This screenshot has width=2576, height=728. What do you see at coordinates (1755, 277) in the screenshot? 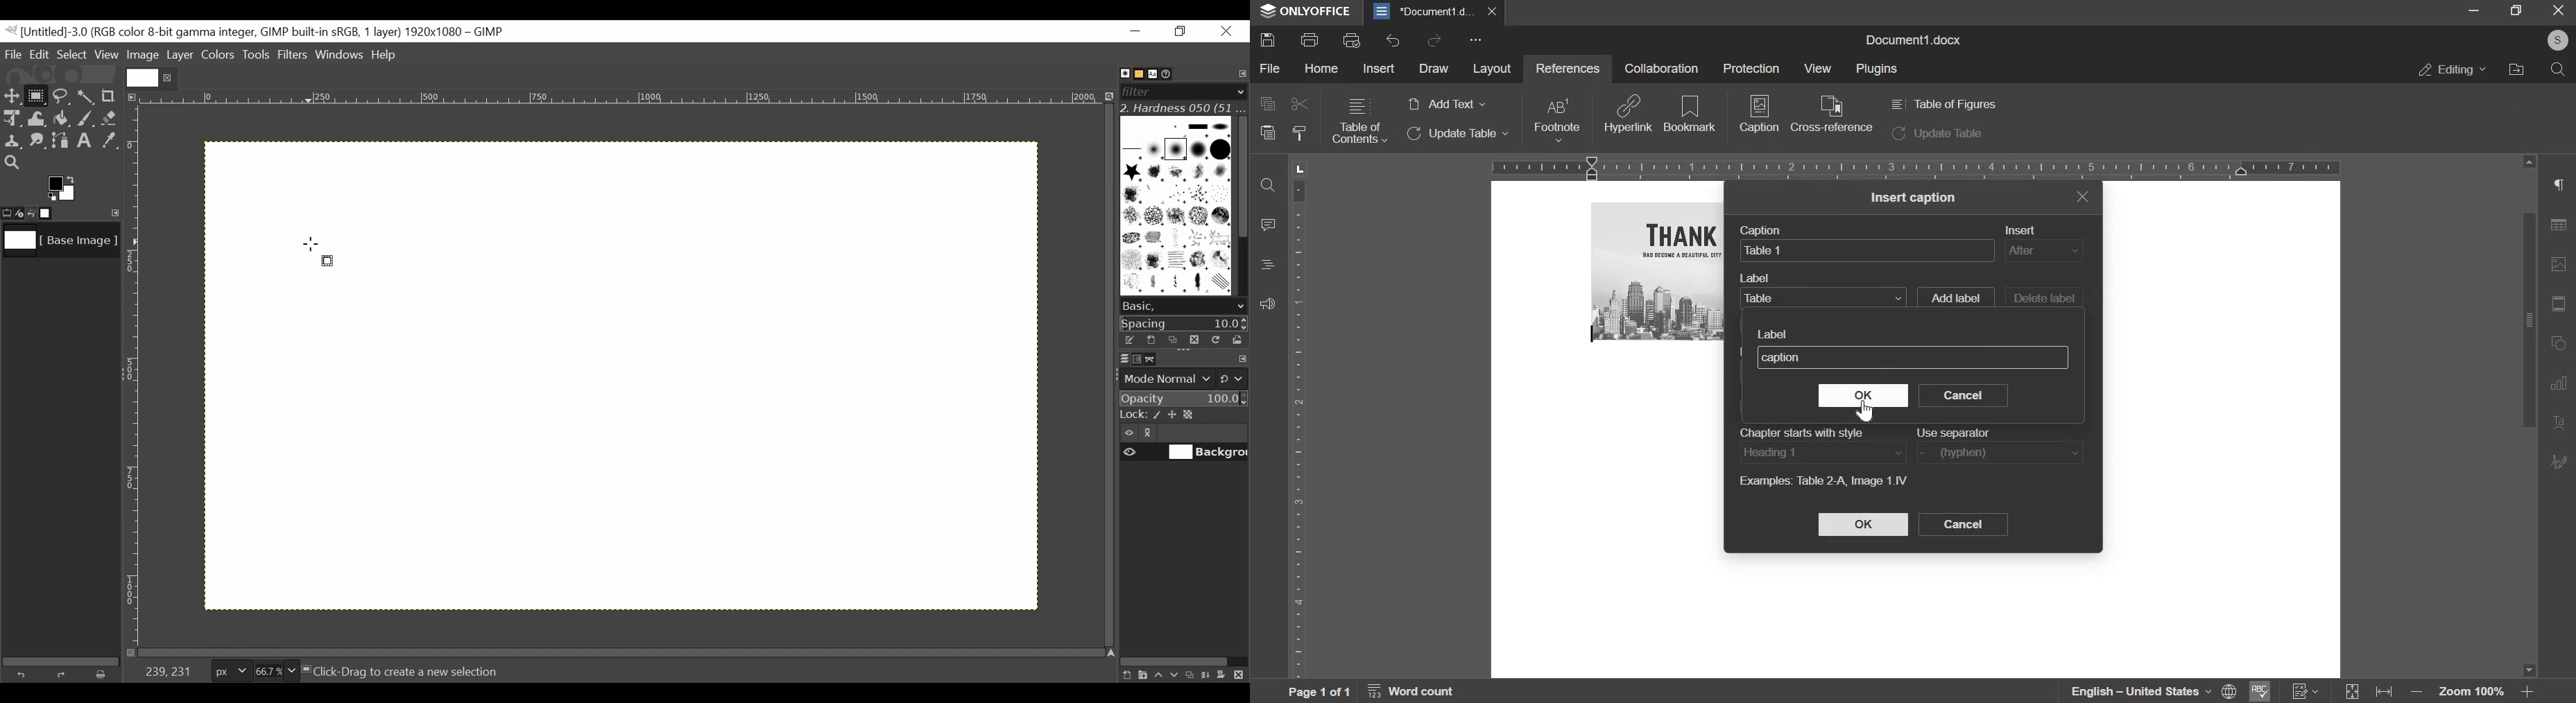
I see `Label` at bounding box center [1755, 277].